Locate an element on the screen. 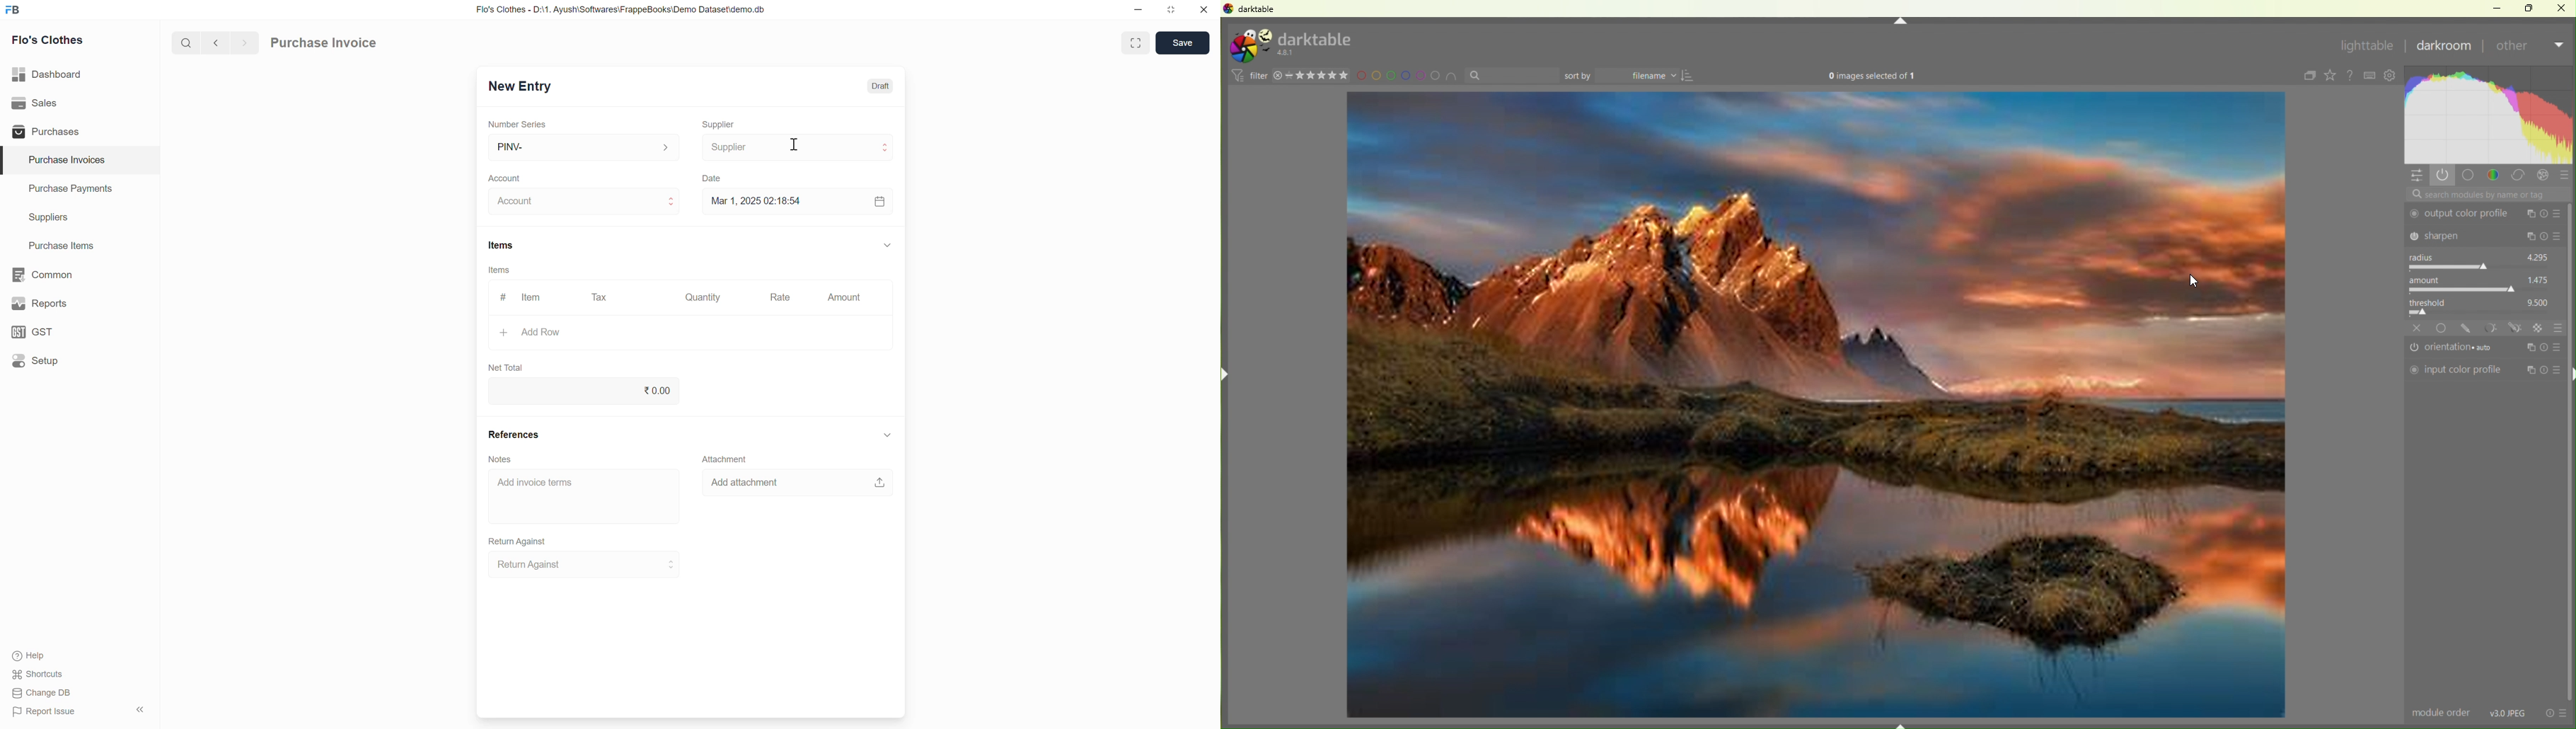 The image size is (2576, 756). Tax is located at coordinates (602, 297).